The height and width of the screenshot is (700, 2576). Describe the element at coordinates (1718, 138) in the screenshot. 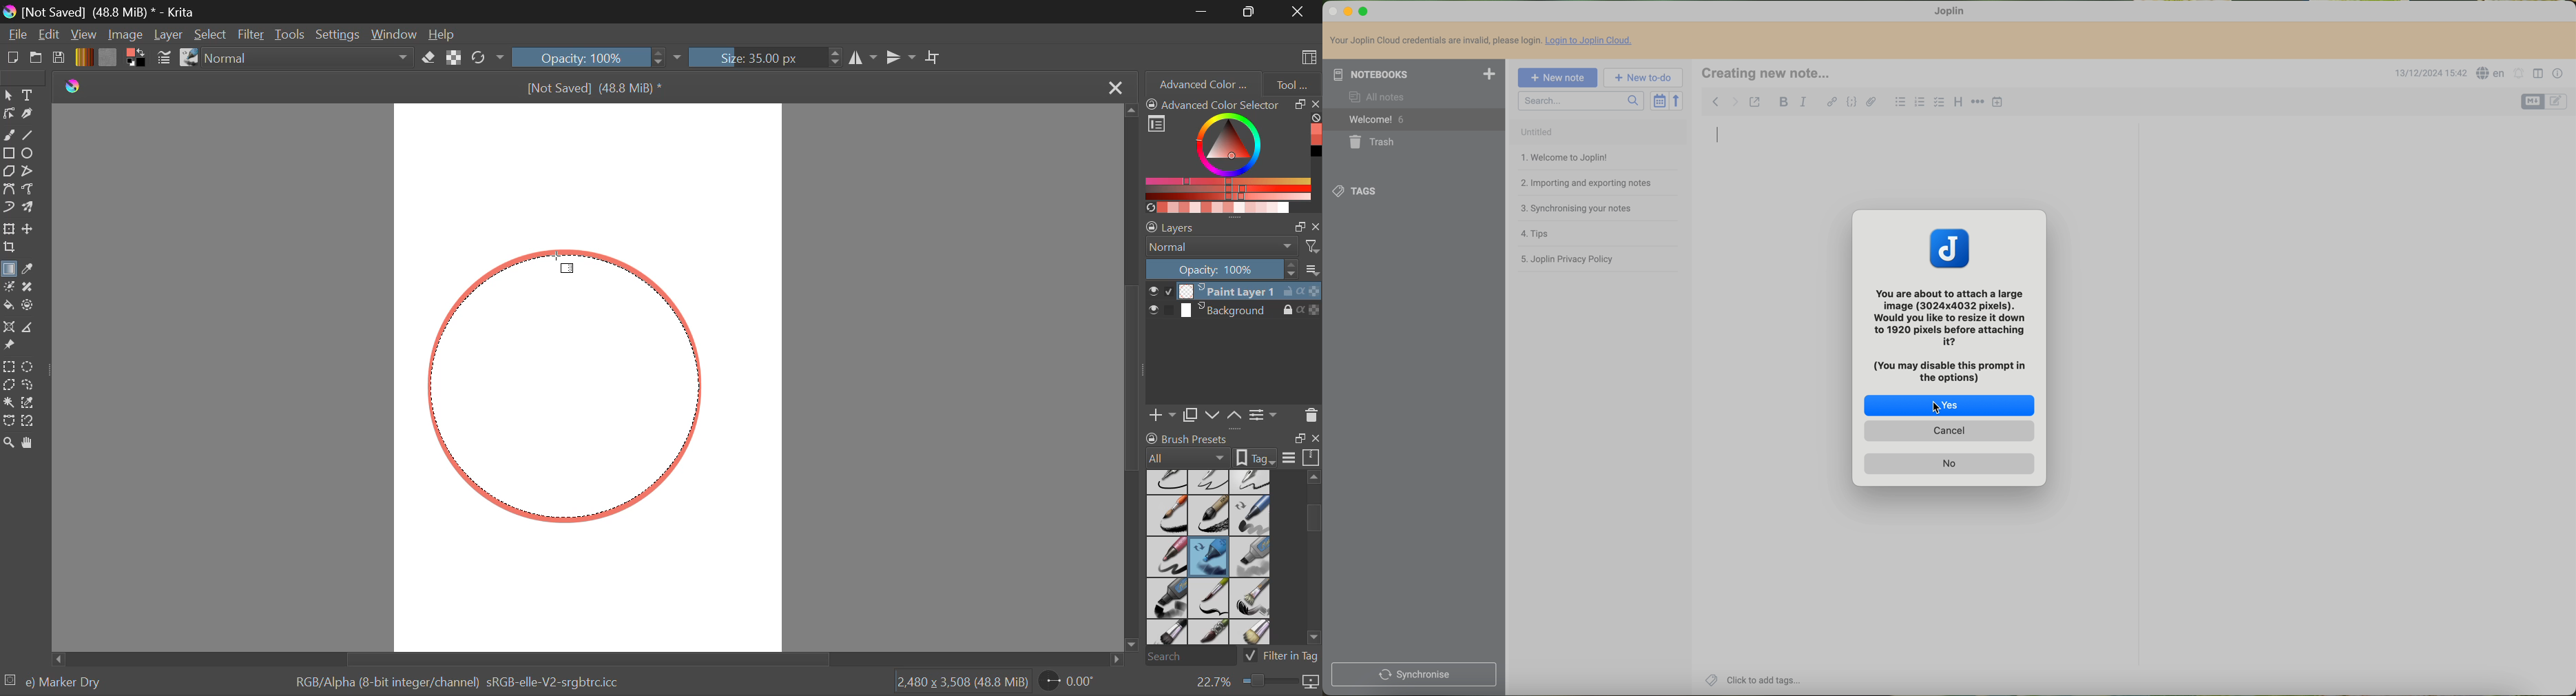

I see `typing` at that location.